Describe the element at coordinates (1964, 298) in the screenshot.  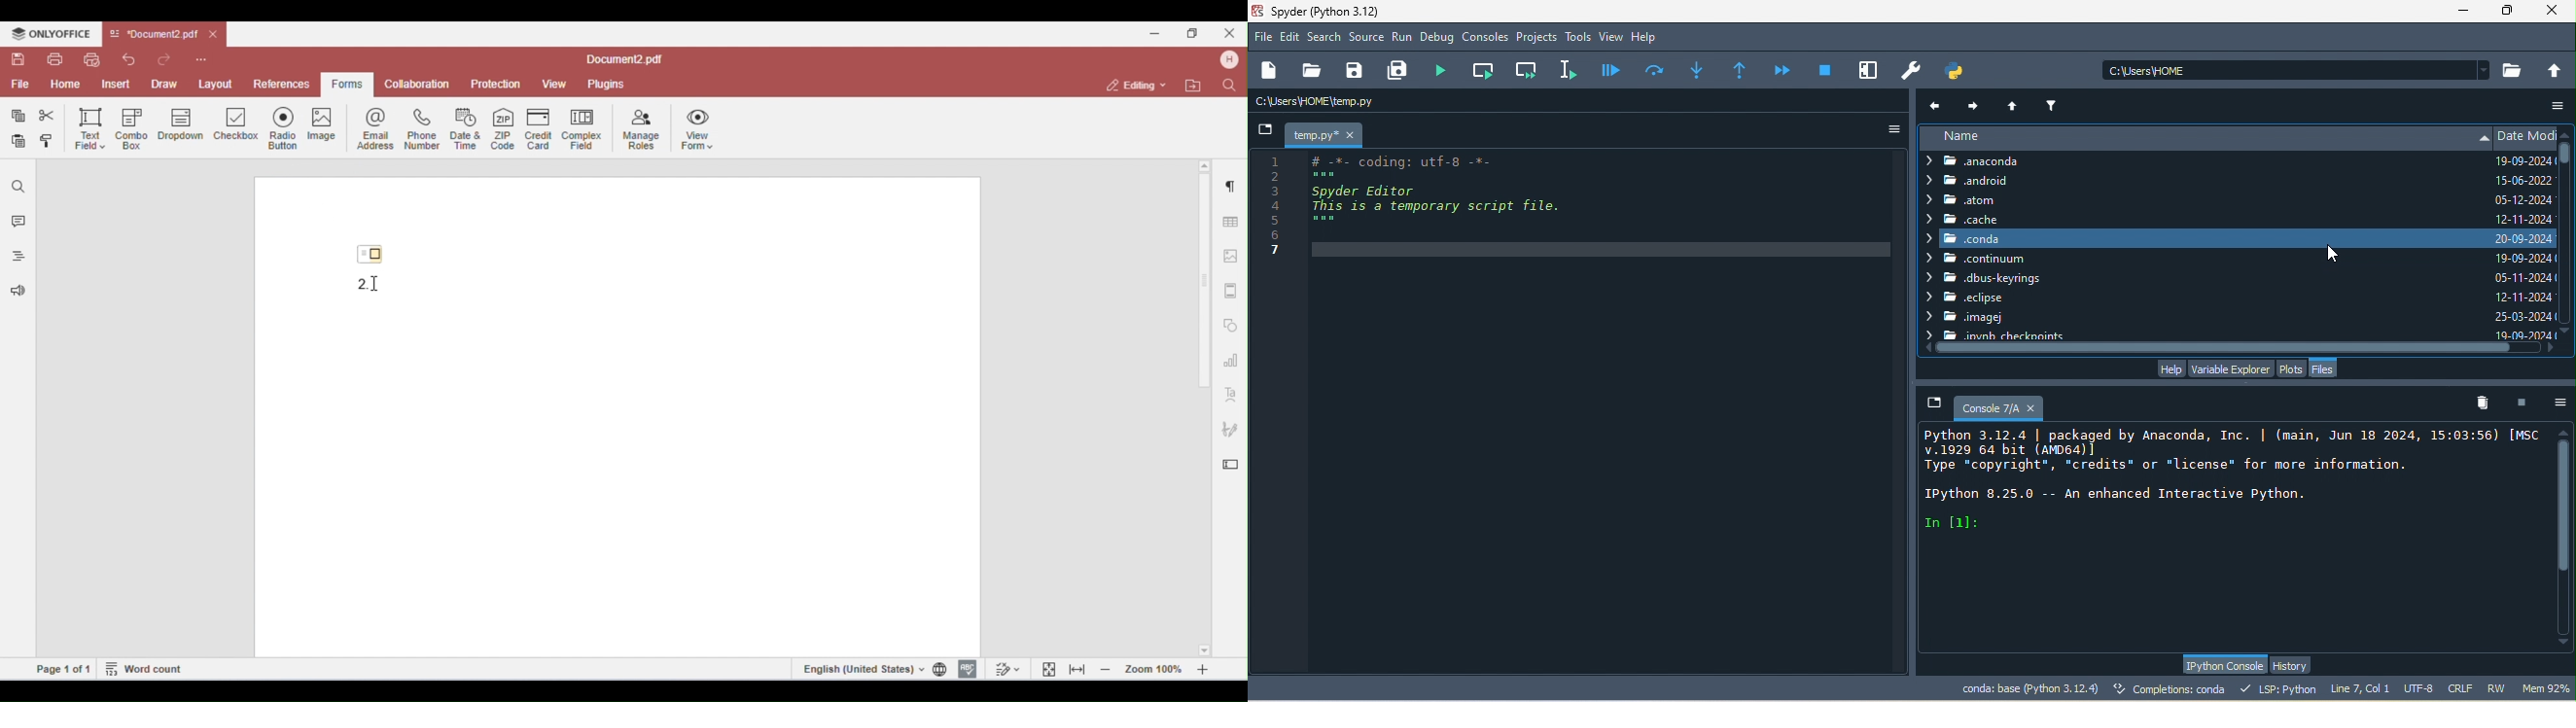
I see `eclipse` at that location.